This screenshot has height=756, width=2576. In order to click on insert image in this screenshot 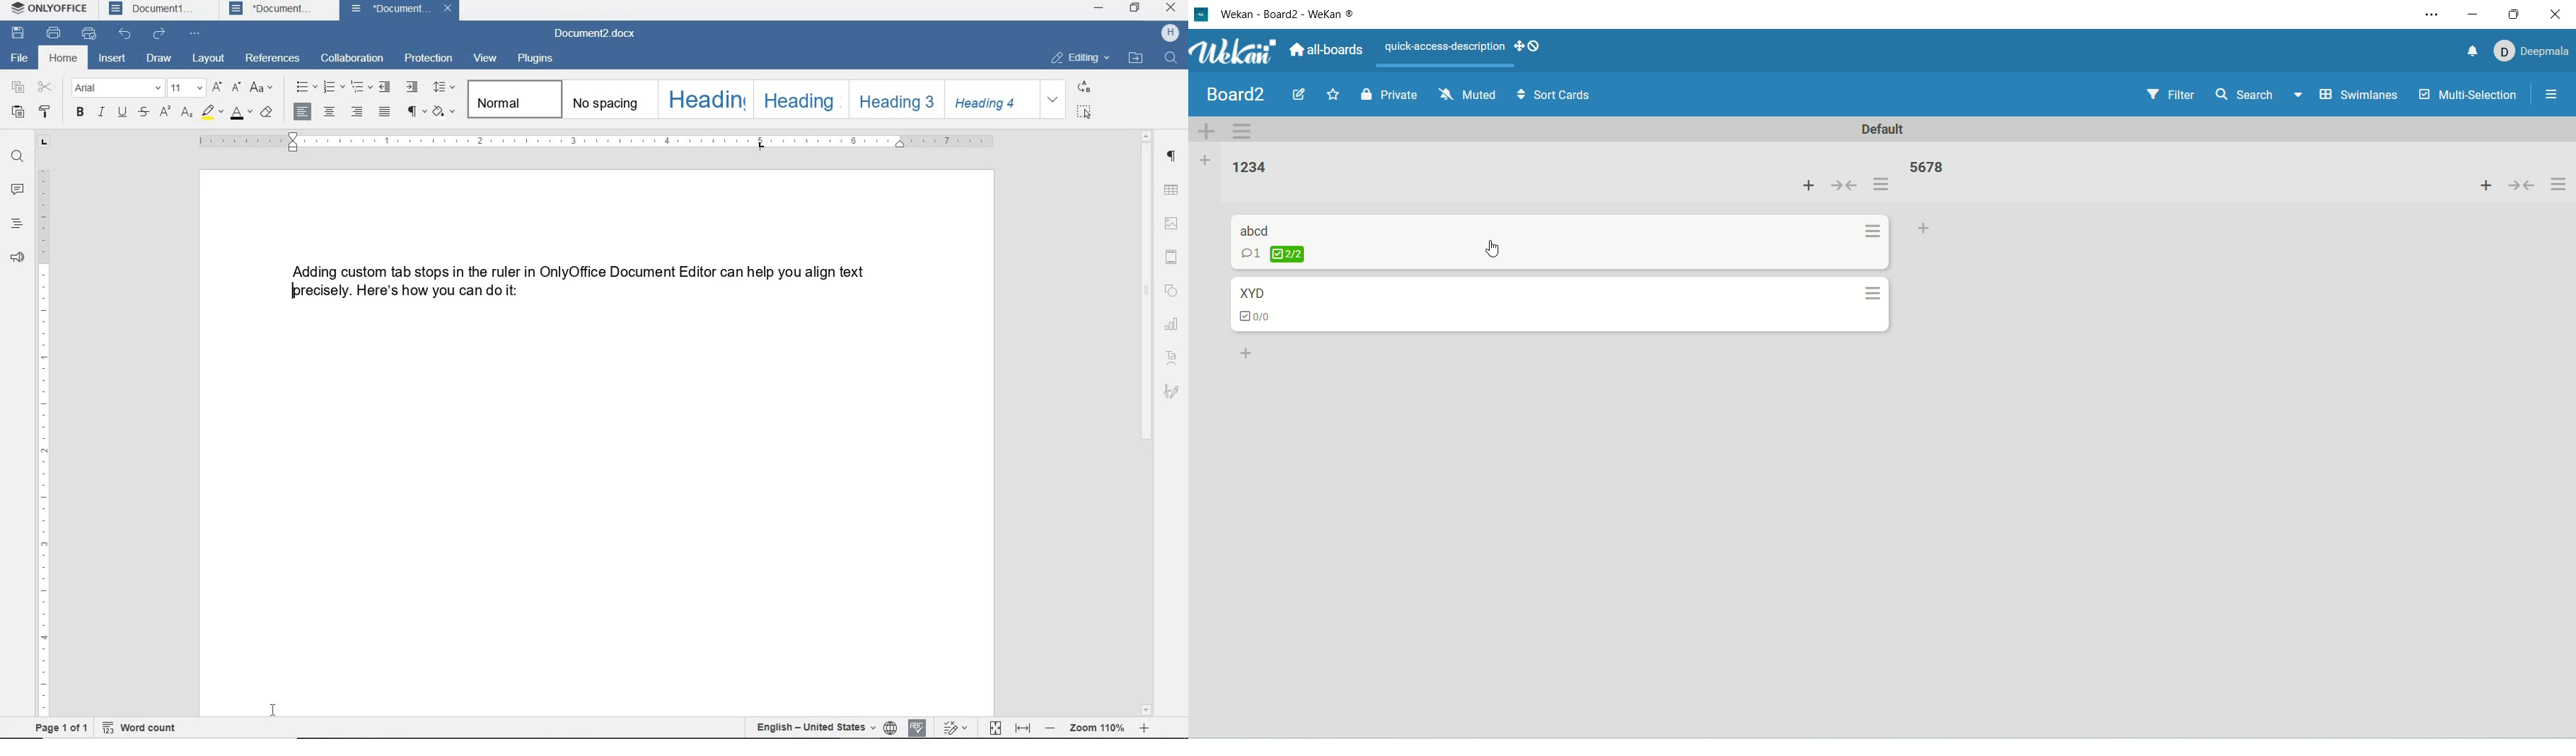, I will do `click(1171, 225)`.